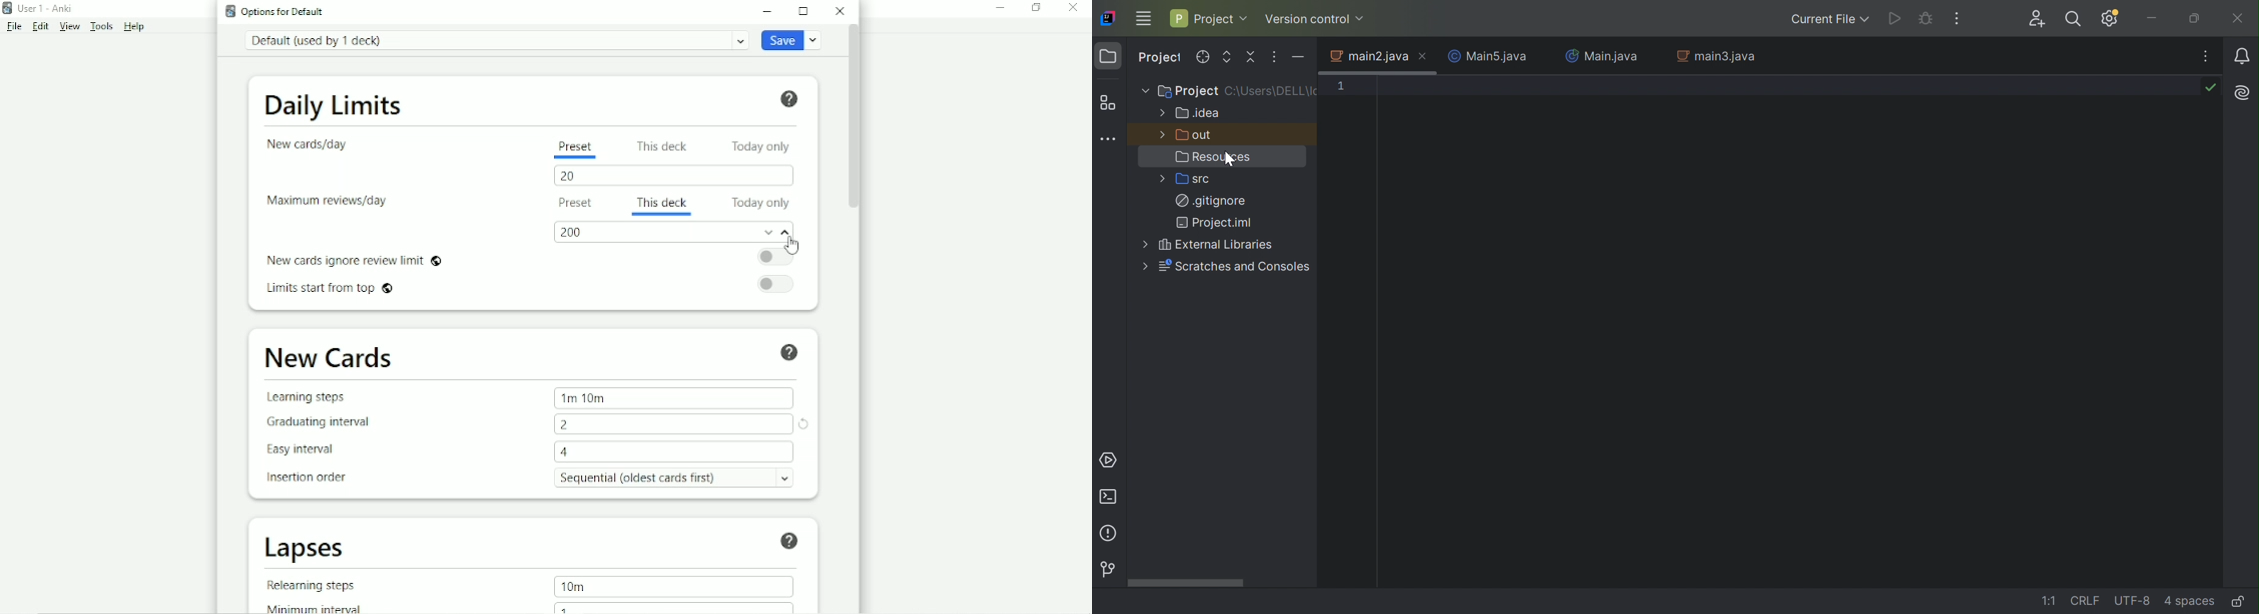 This screenshot has width=2268, height=616. What do you see at coordinates (45, 7) in the screenshot?
I see `User 1 - Anki` at bounding box center [45, 7].